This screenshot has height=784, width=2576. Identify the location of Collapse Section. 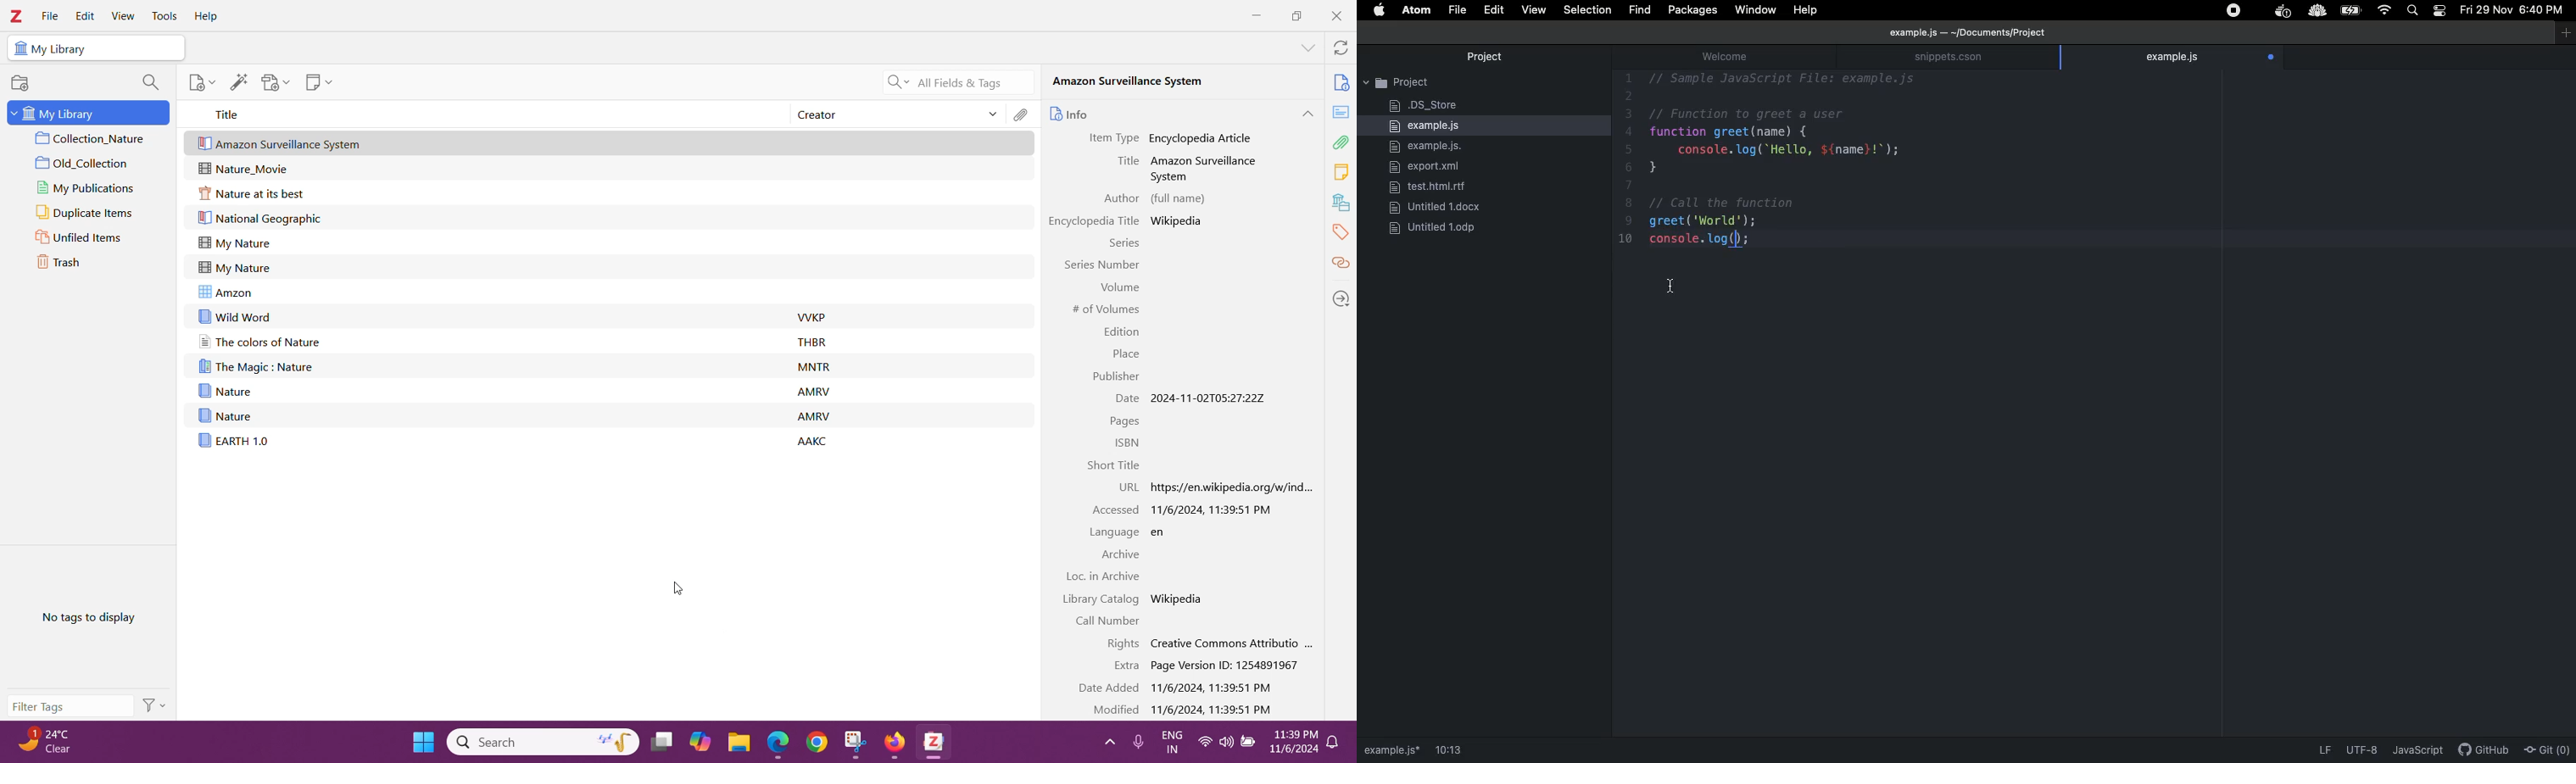
(1306, 112).